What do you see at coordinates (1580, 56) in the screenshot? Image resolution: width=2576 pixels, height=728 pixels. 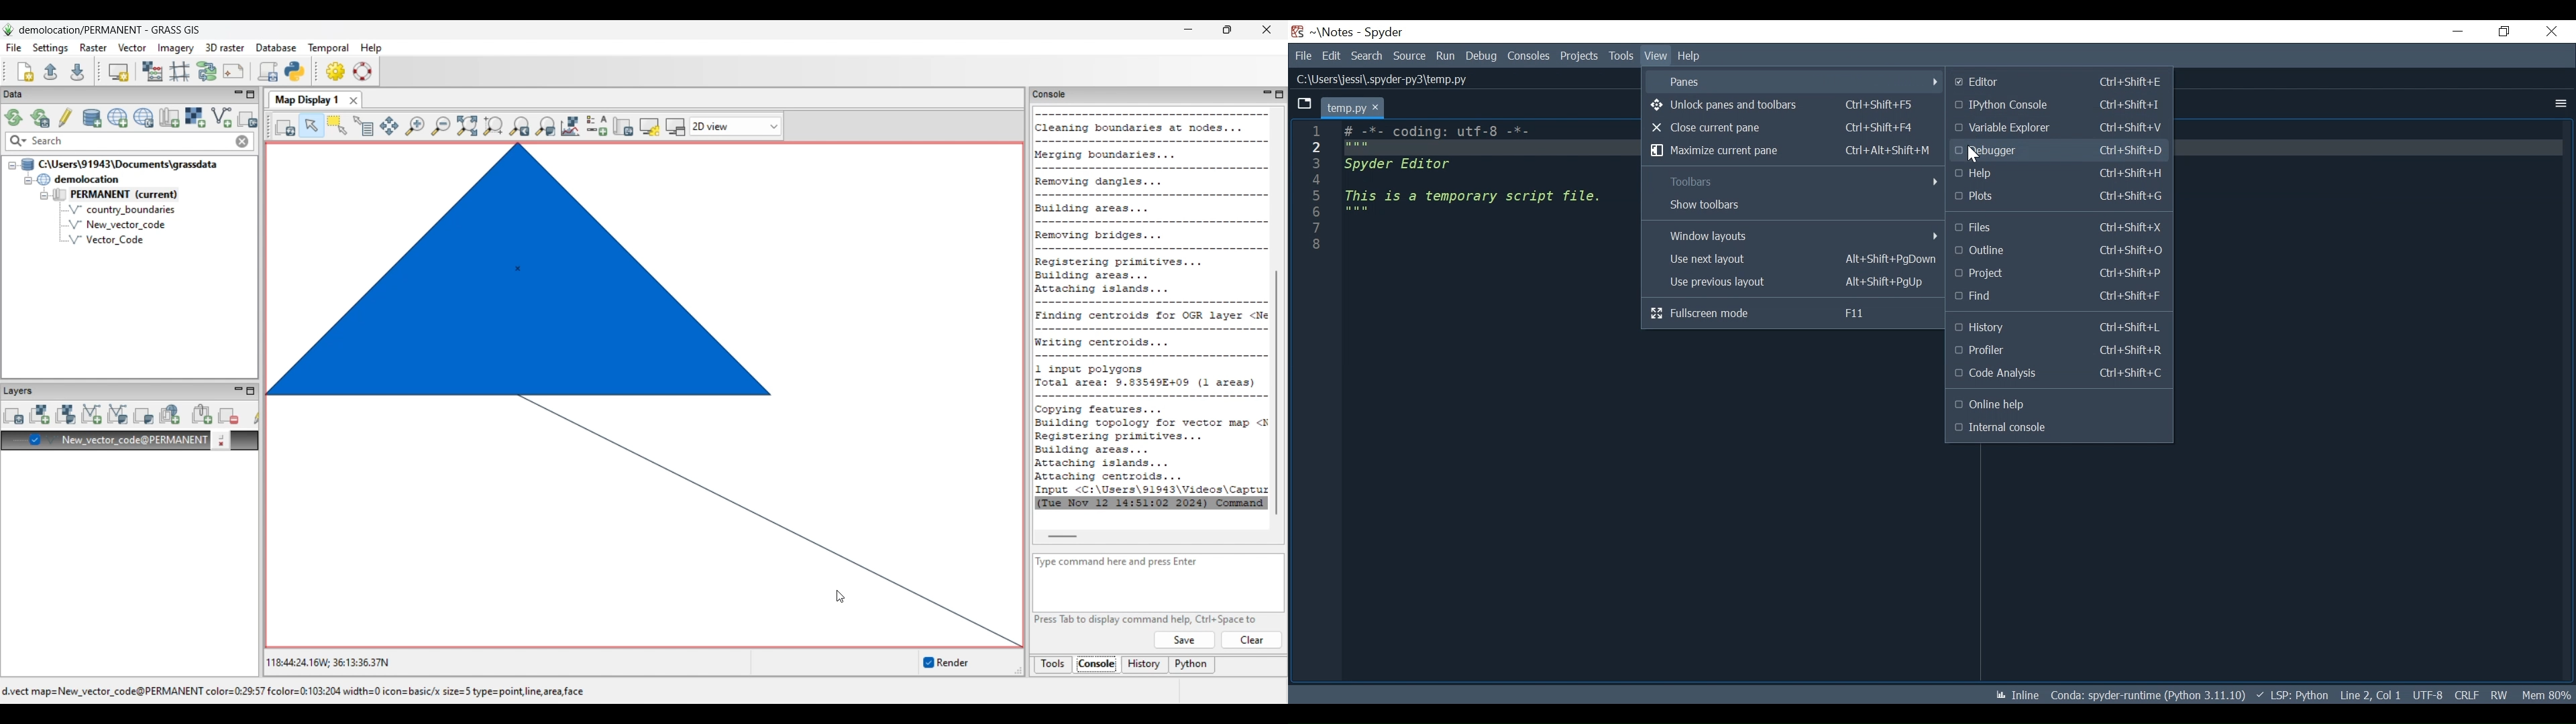 I see `Tools` at bounding box center [1580, 56].